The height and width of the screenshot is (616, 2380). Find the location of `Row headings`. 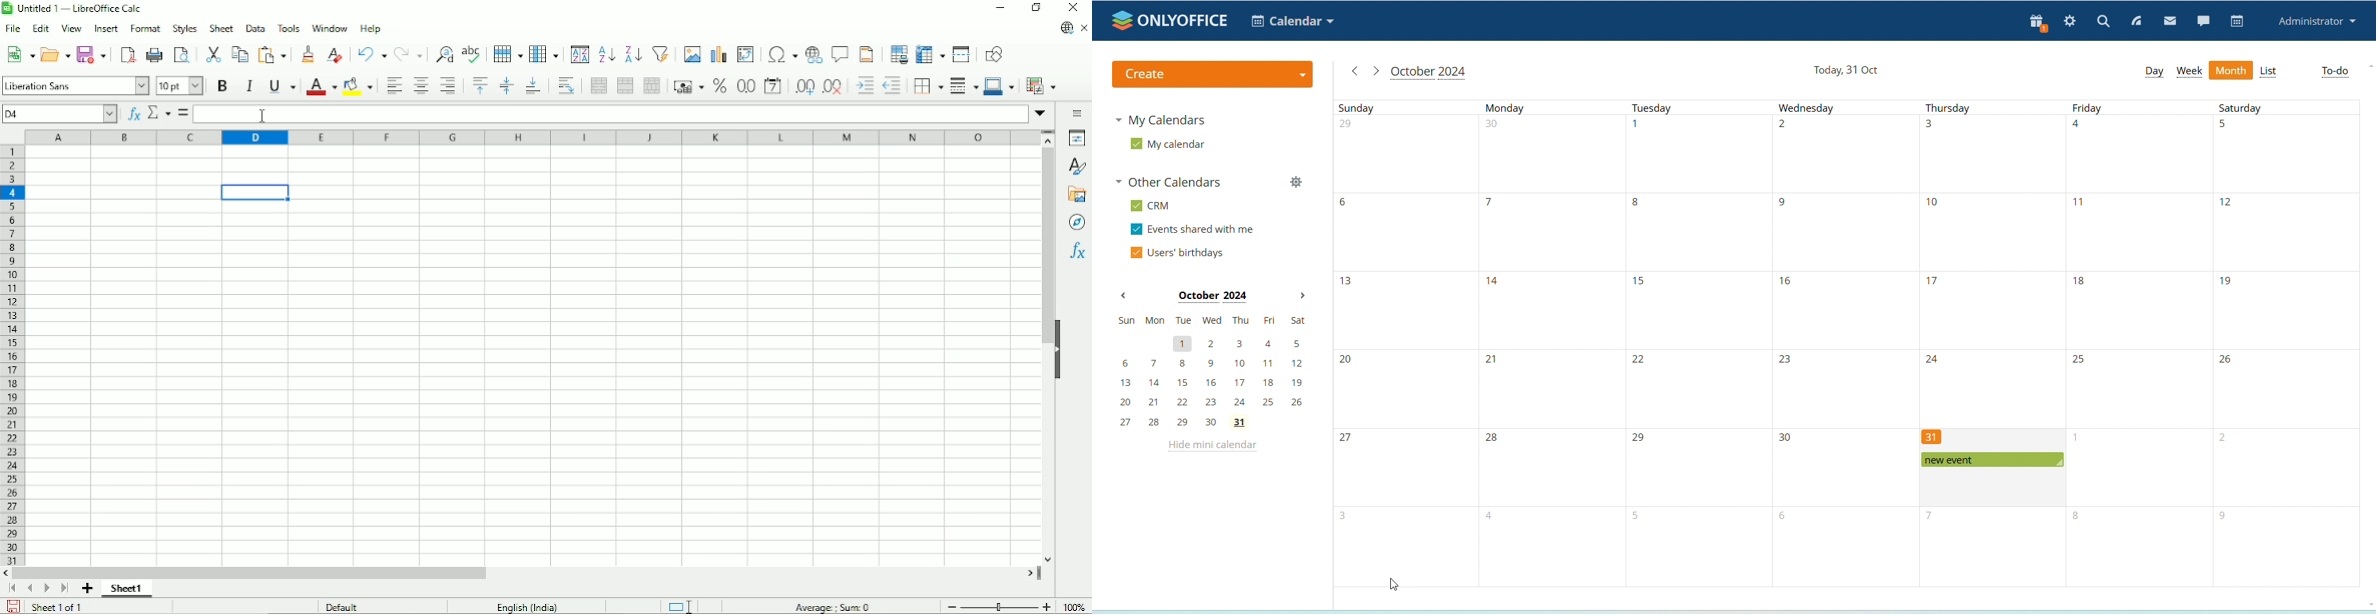

Row headings is located at coordinates (12, 354).